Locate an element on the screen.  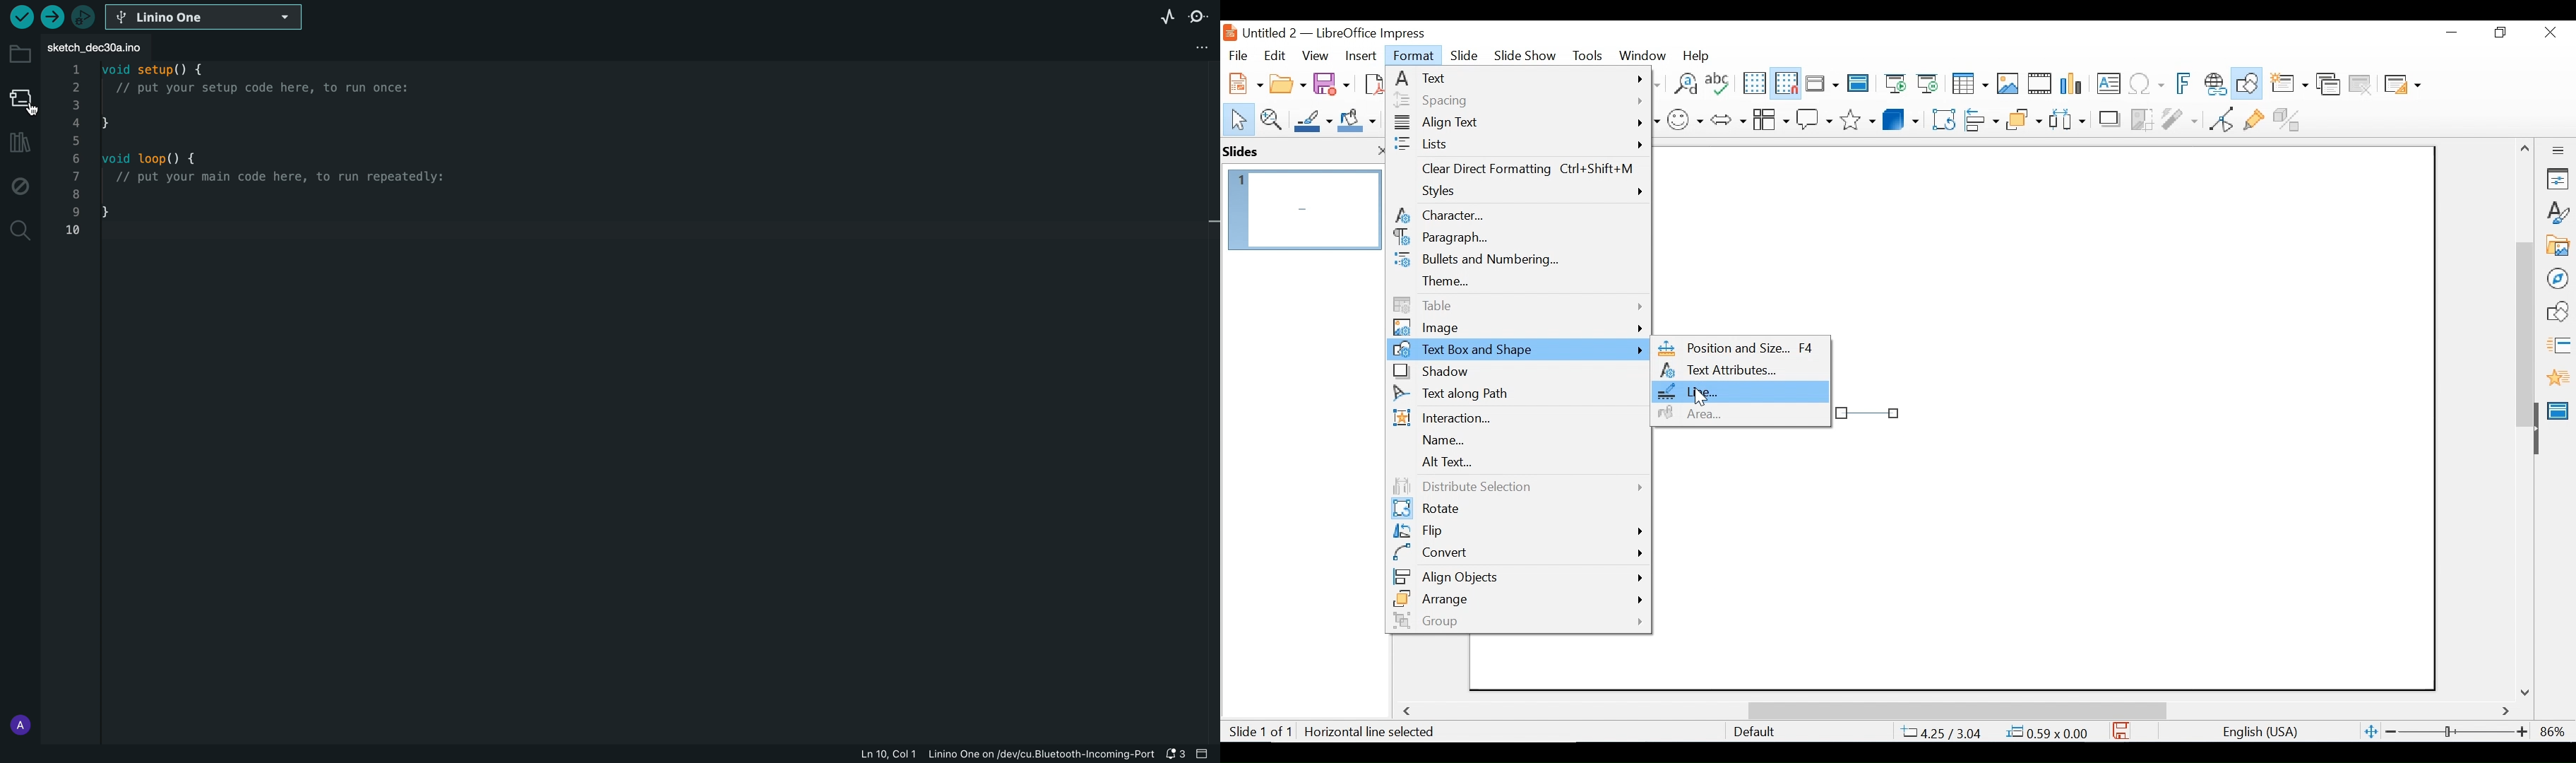
Stars and Banners is located at coordinates (1859, 117).